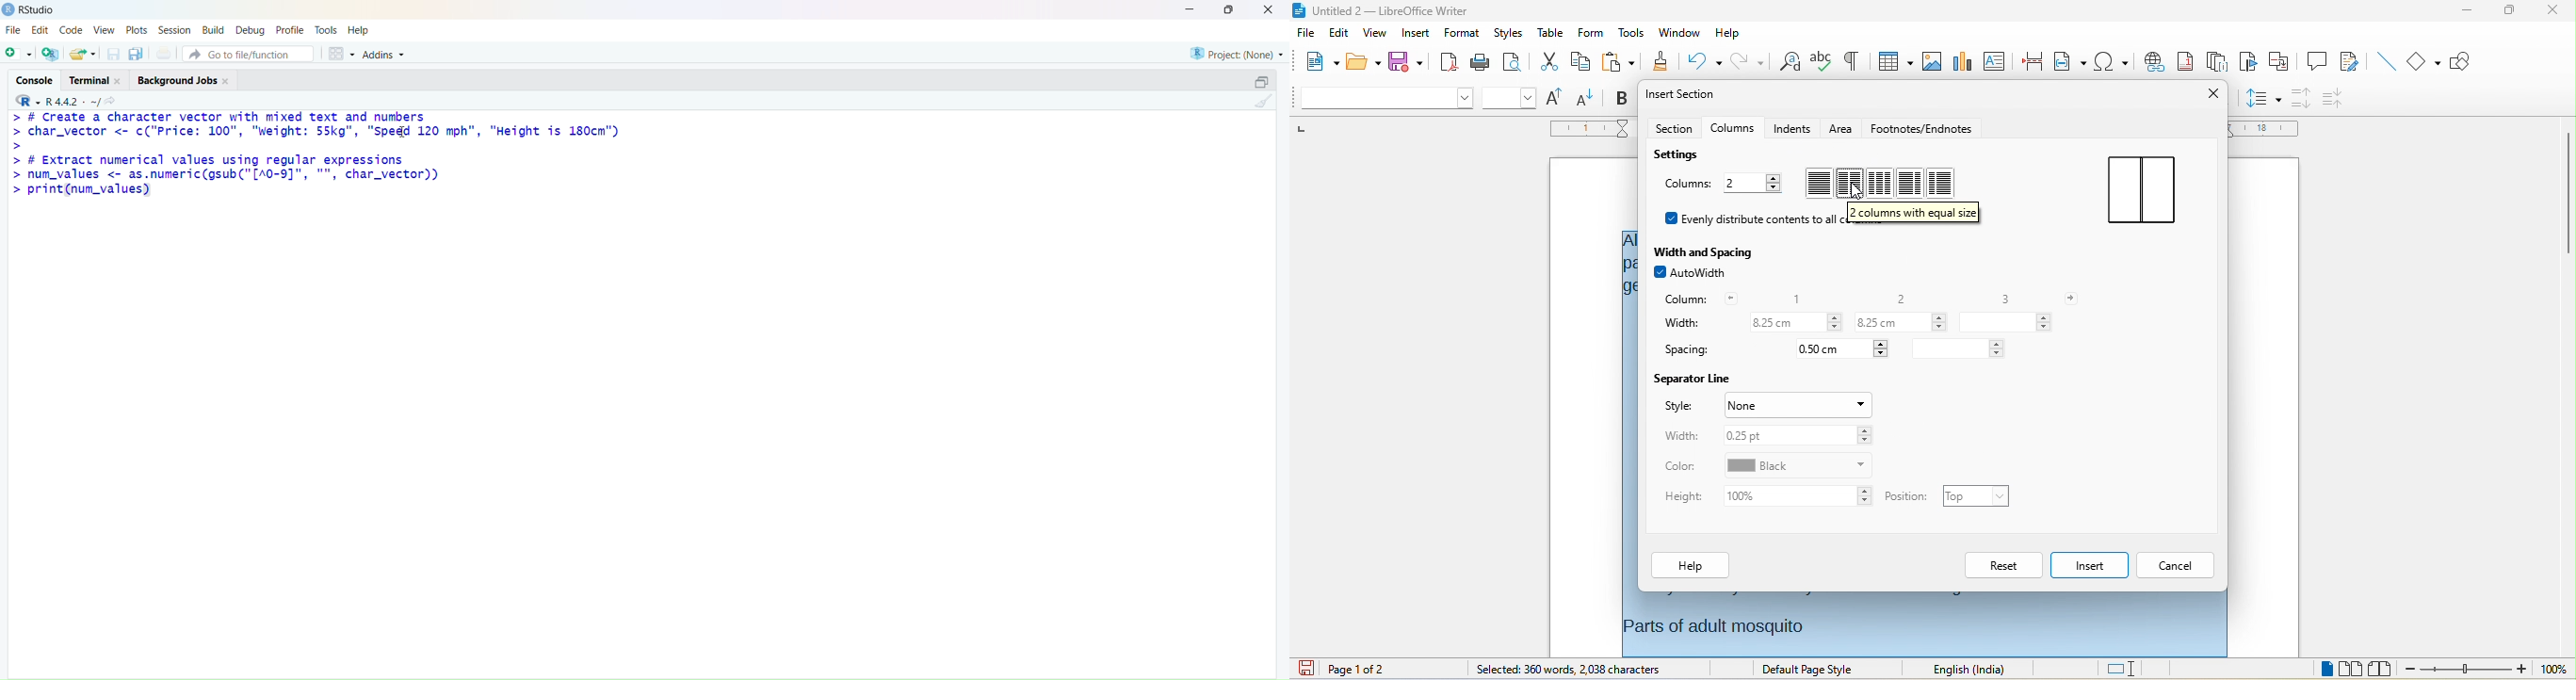 This screenshot has height=700, width=2576. Describe the element at coordinates (1902, 322) in the screenshot. I see `column 2 width` at that location.